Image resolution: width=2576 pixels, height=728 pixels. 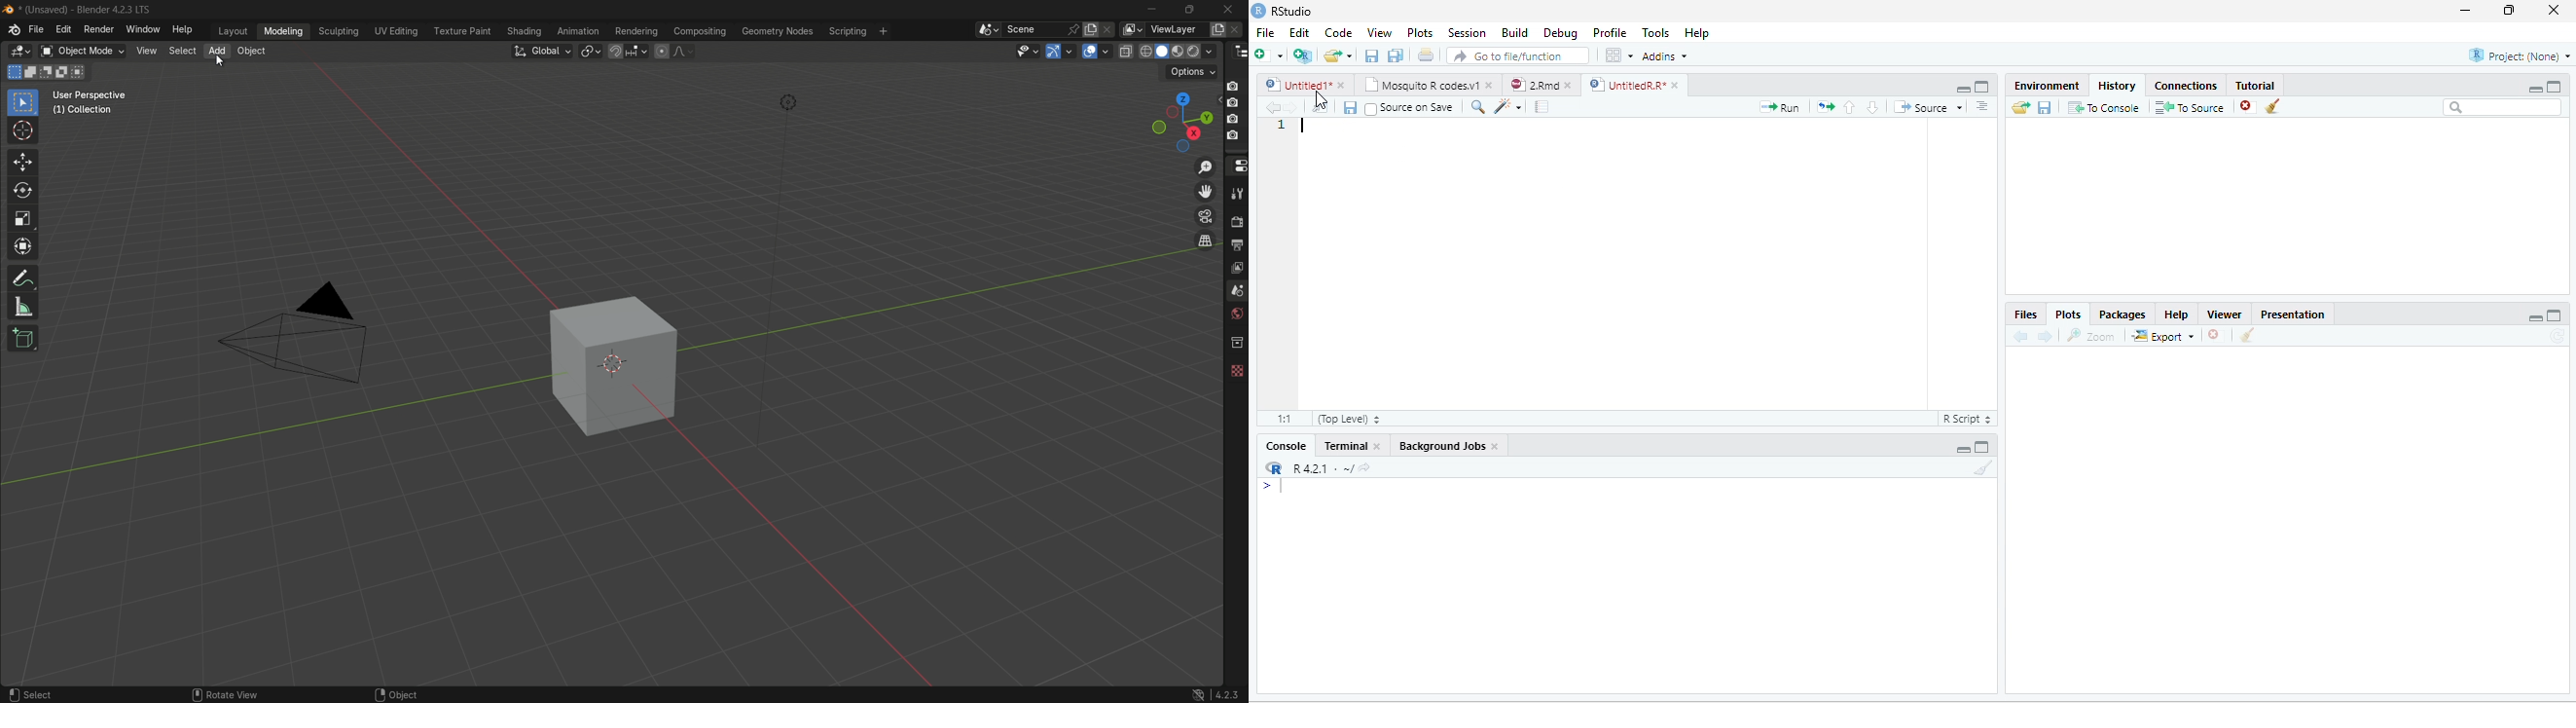 What do you see at coordinates (1513, 31) in the screenshot?
I see `Build` at bounding box center [1513, 31].